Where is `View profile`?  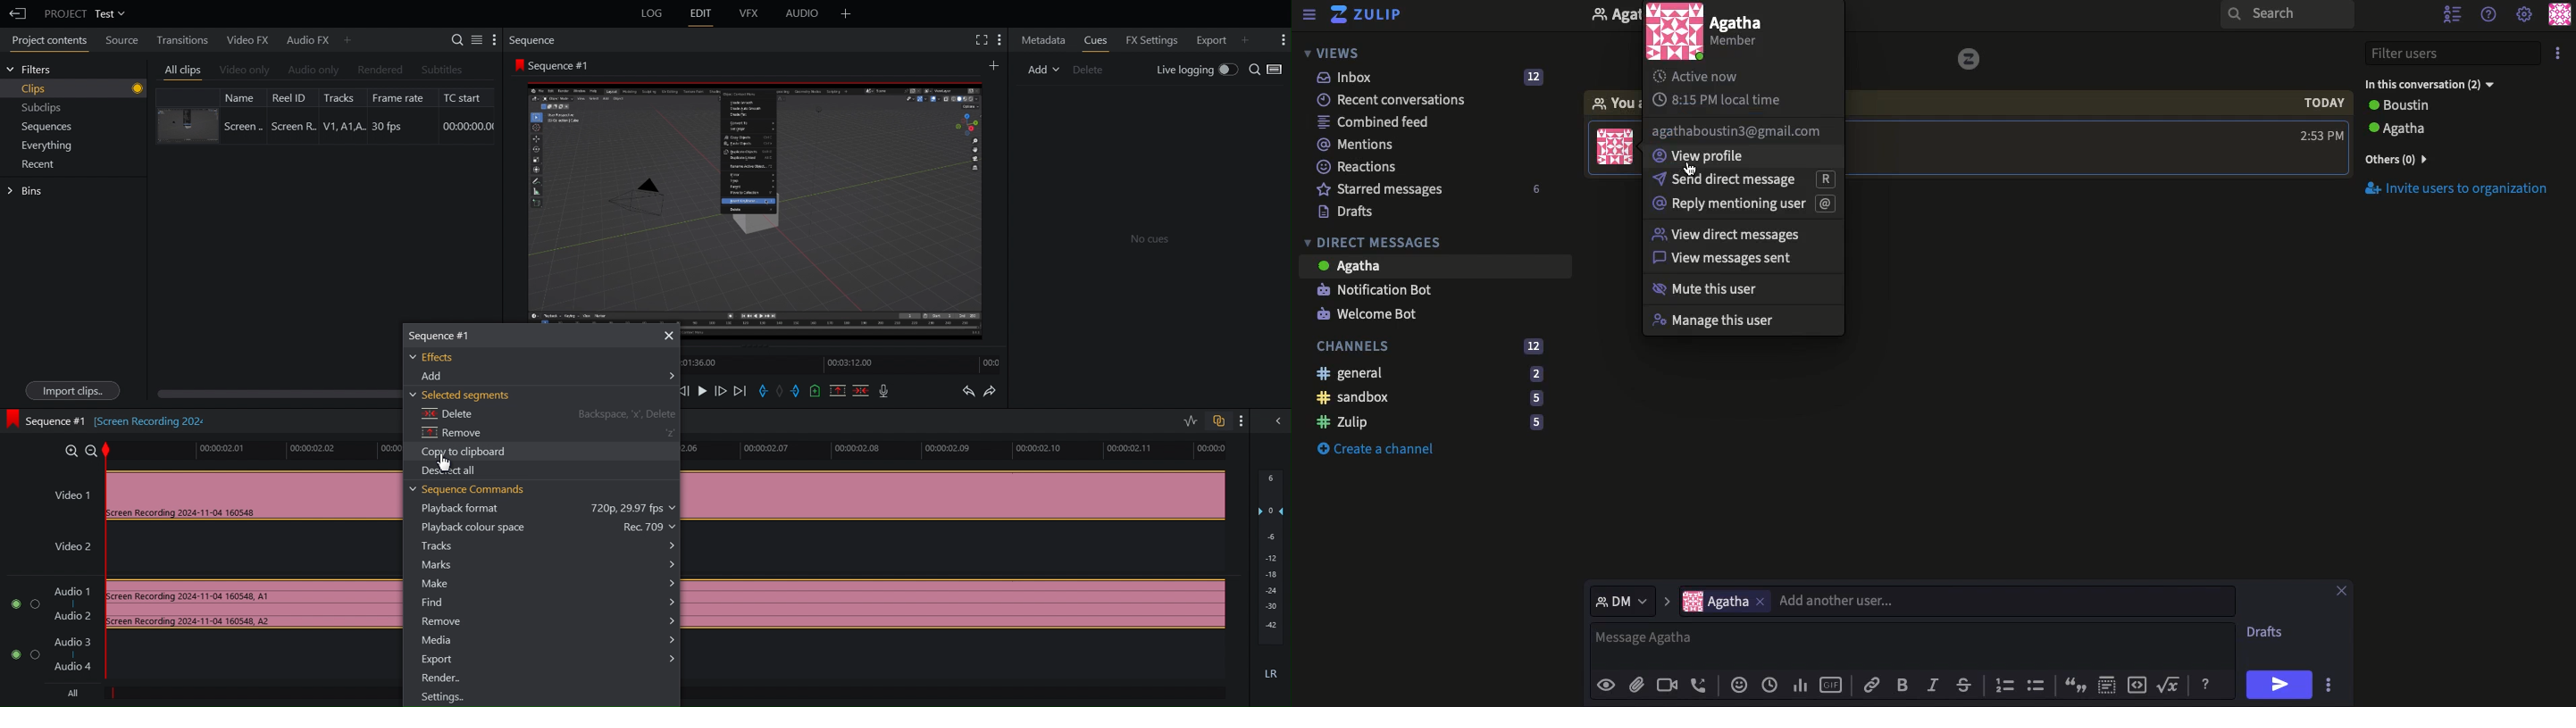 View profile is located at coordinates (1702, 157).